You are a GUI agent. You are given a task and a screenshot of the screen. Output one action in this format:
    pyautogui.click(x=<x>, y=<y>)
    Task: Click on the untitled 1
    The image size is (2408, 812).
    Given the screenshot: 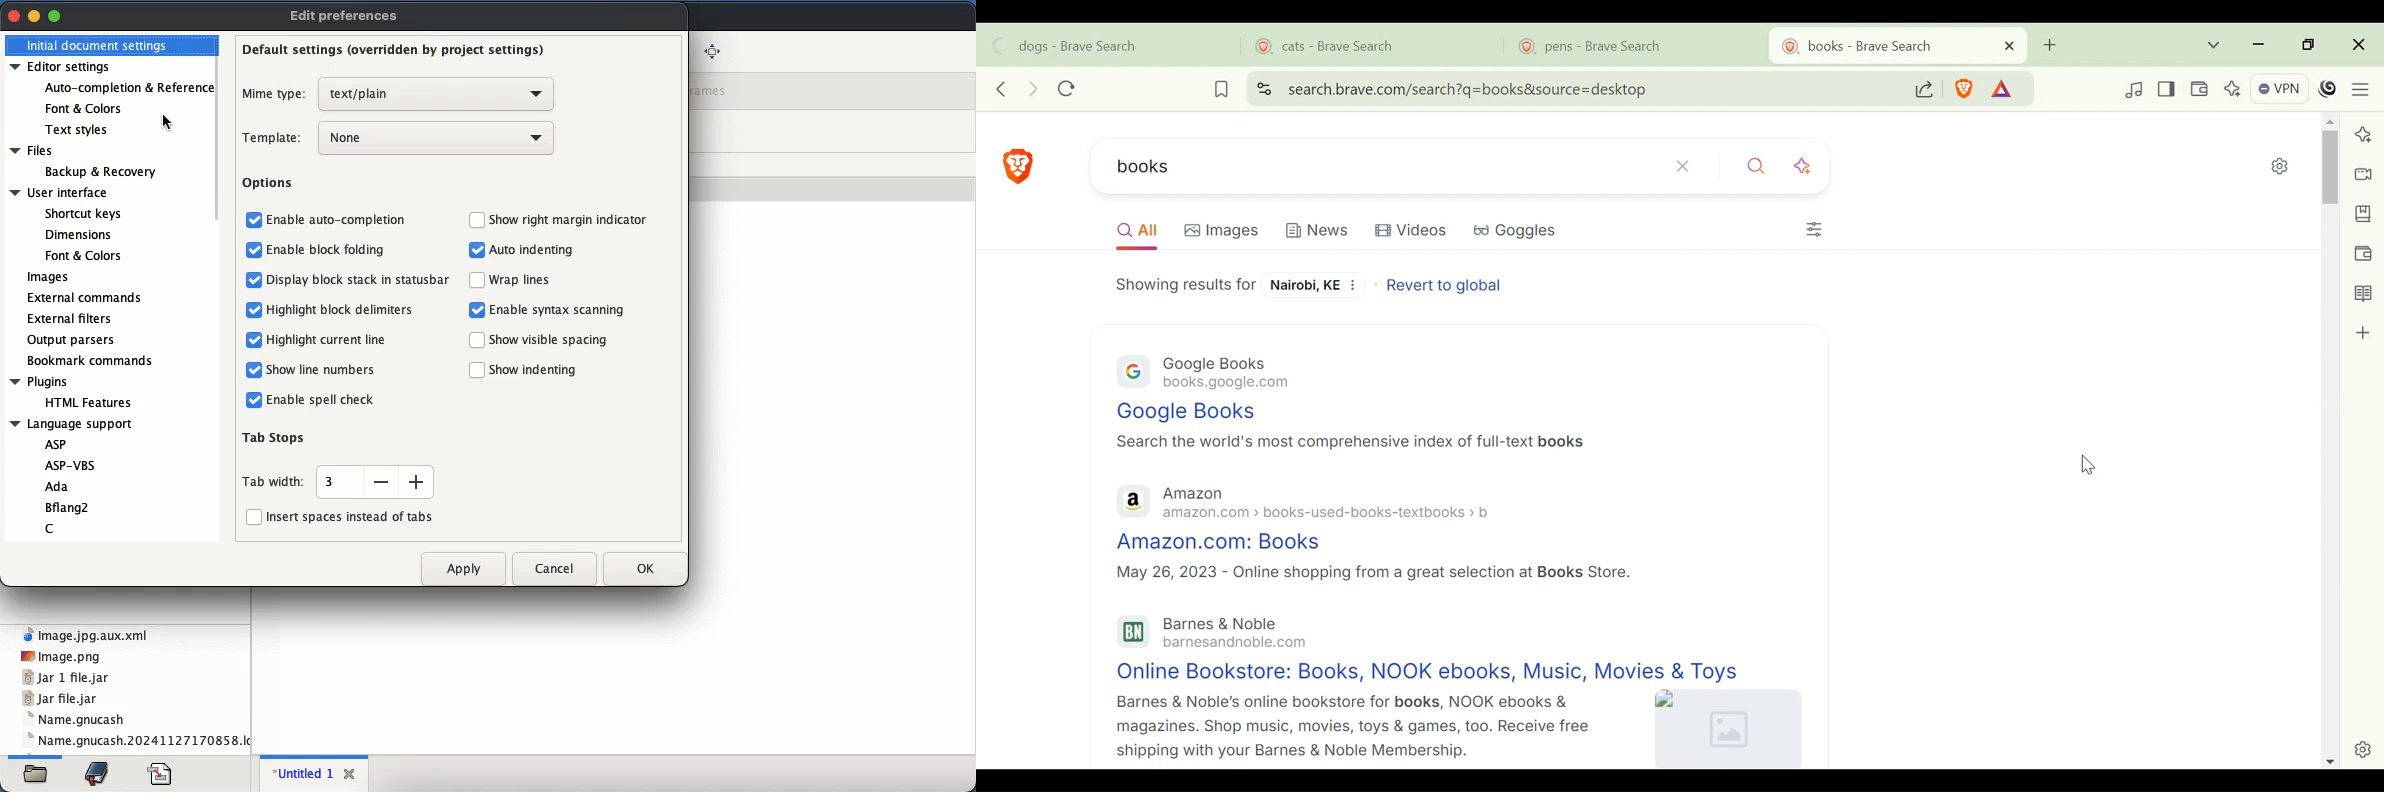 What is the action you would take?
    pyautogui.click(x=301, y=773)
    